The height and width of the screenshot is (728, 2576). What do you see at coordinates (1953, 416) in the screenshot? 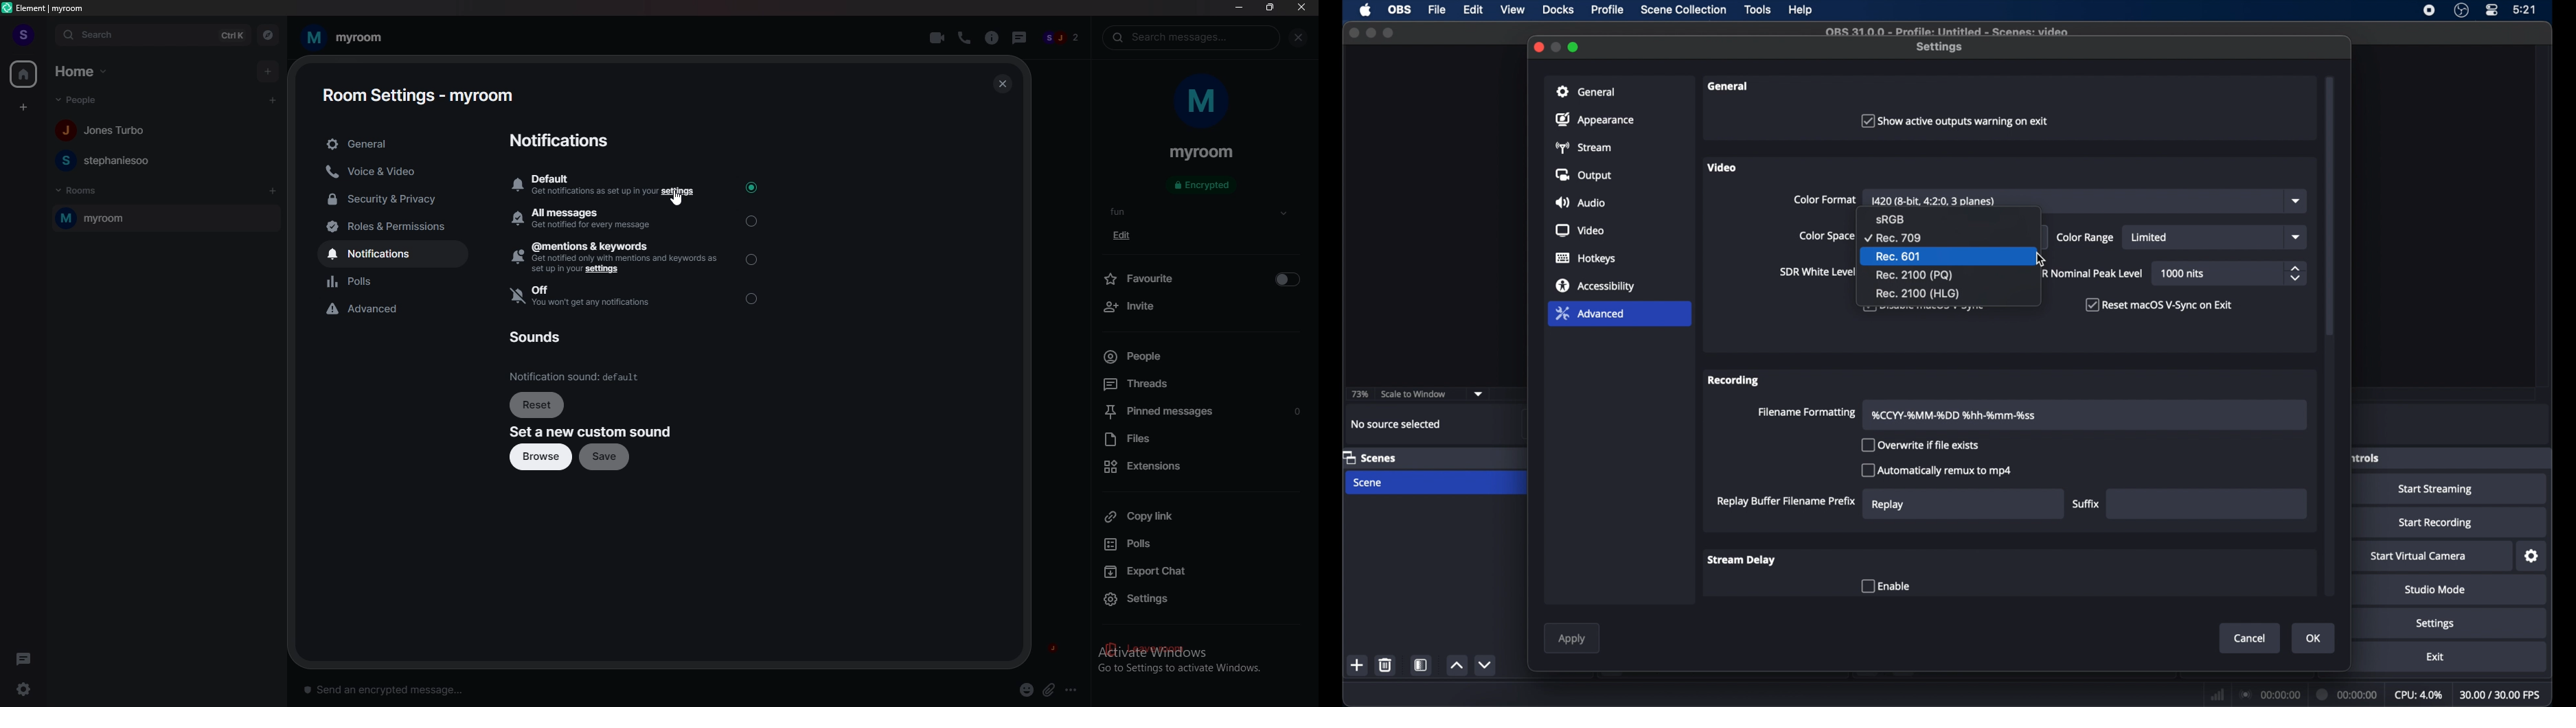
I see `filename` at bounding box center [1953, 416].